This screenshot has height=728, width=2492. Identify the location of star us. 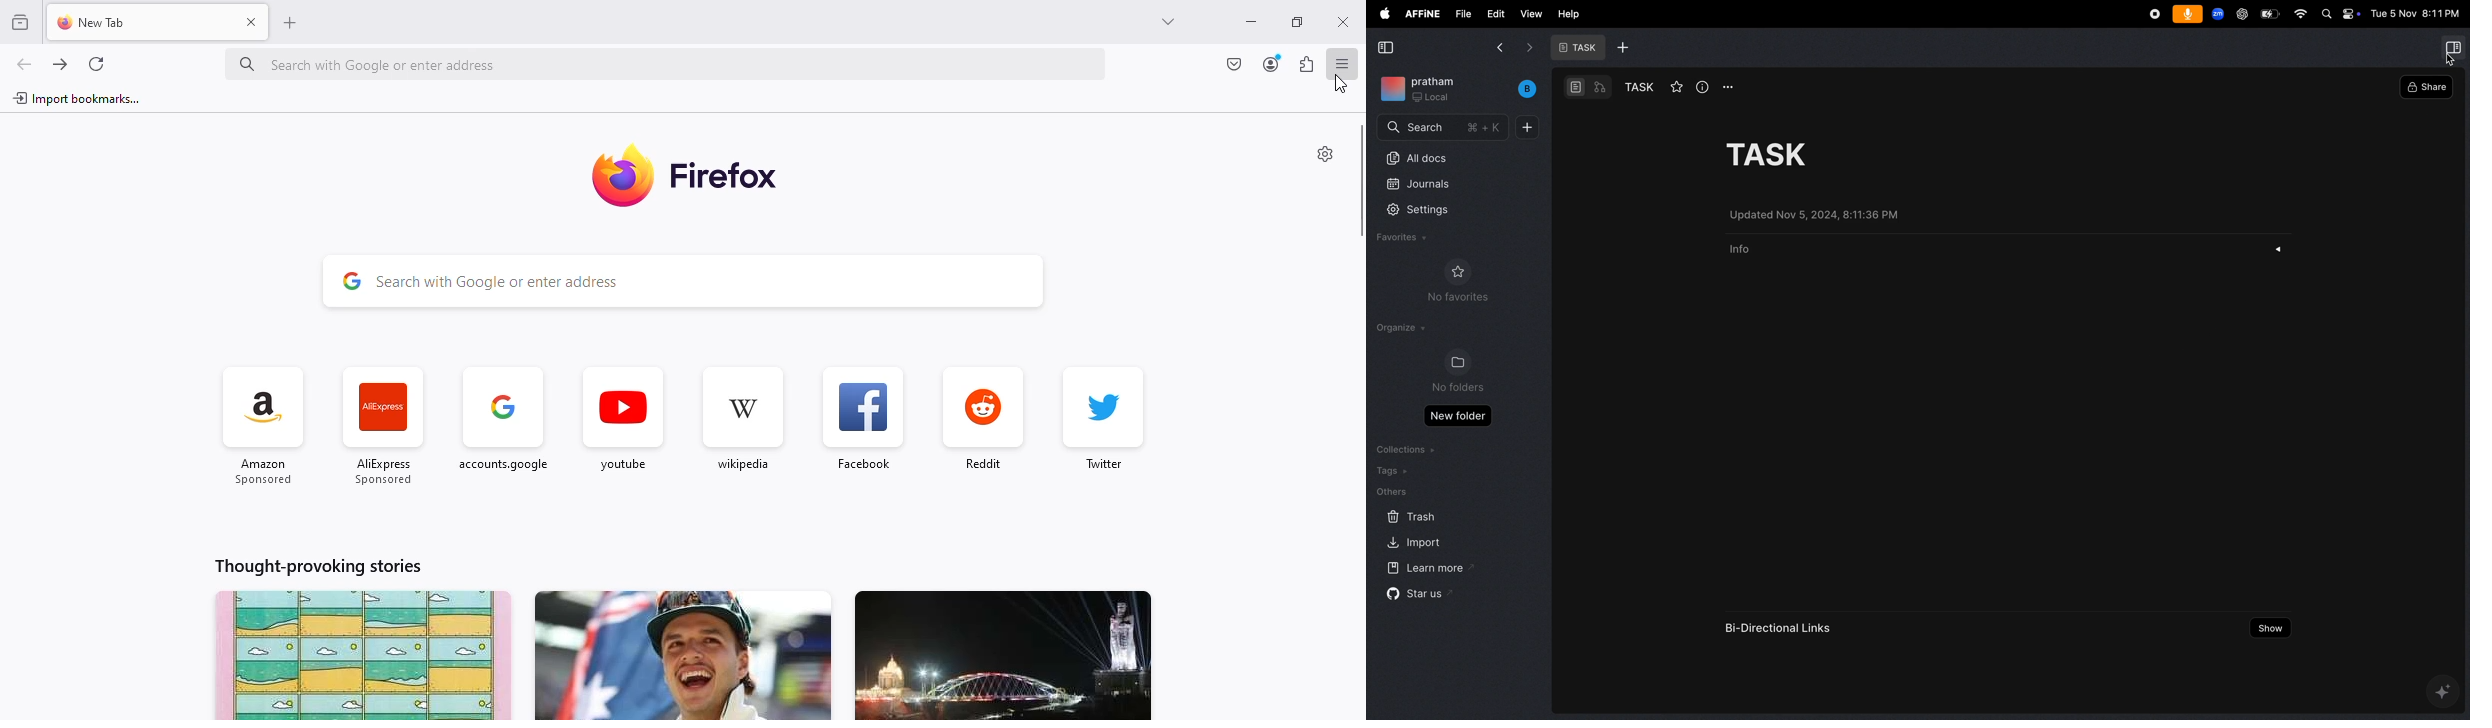
(1416, 596).